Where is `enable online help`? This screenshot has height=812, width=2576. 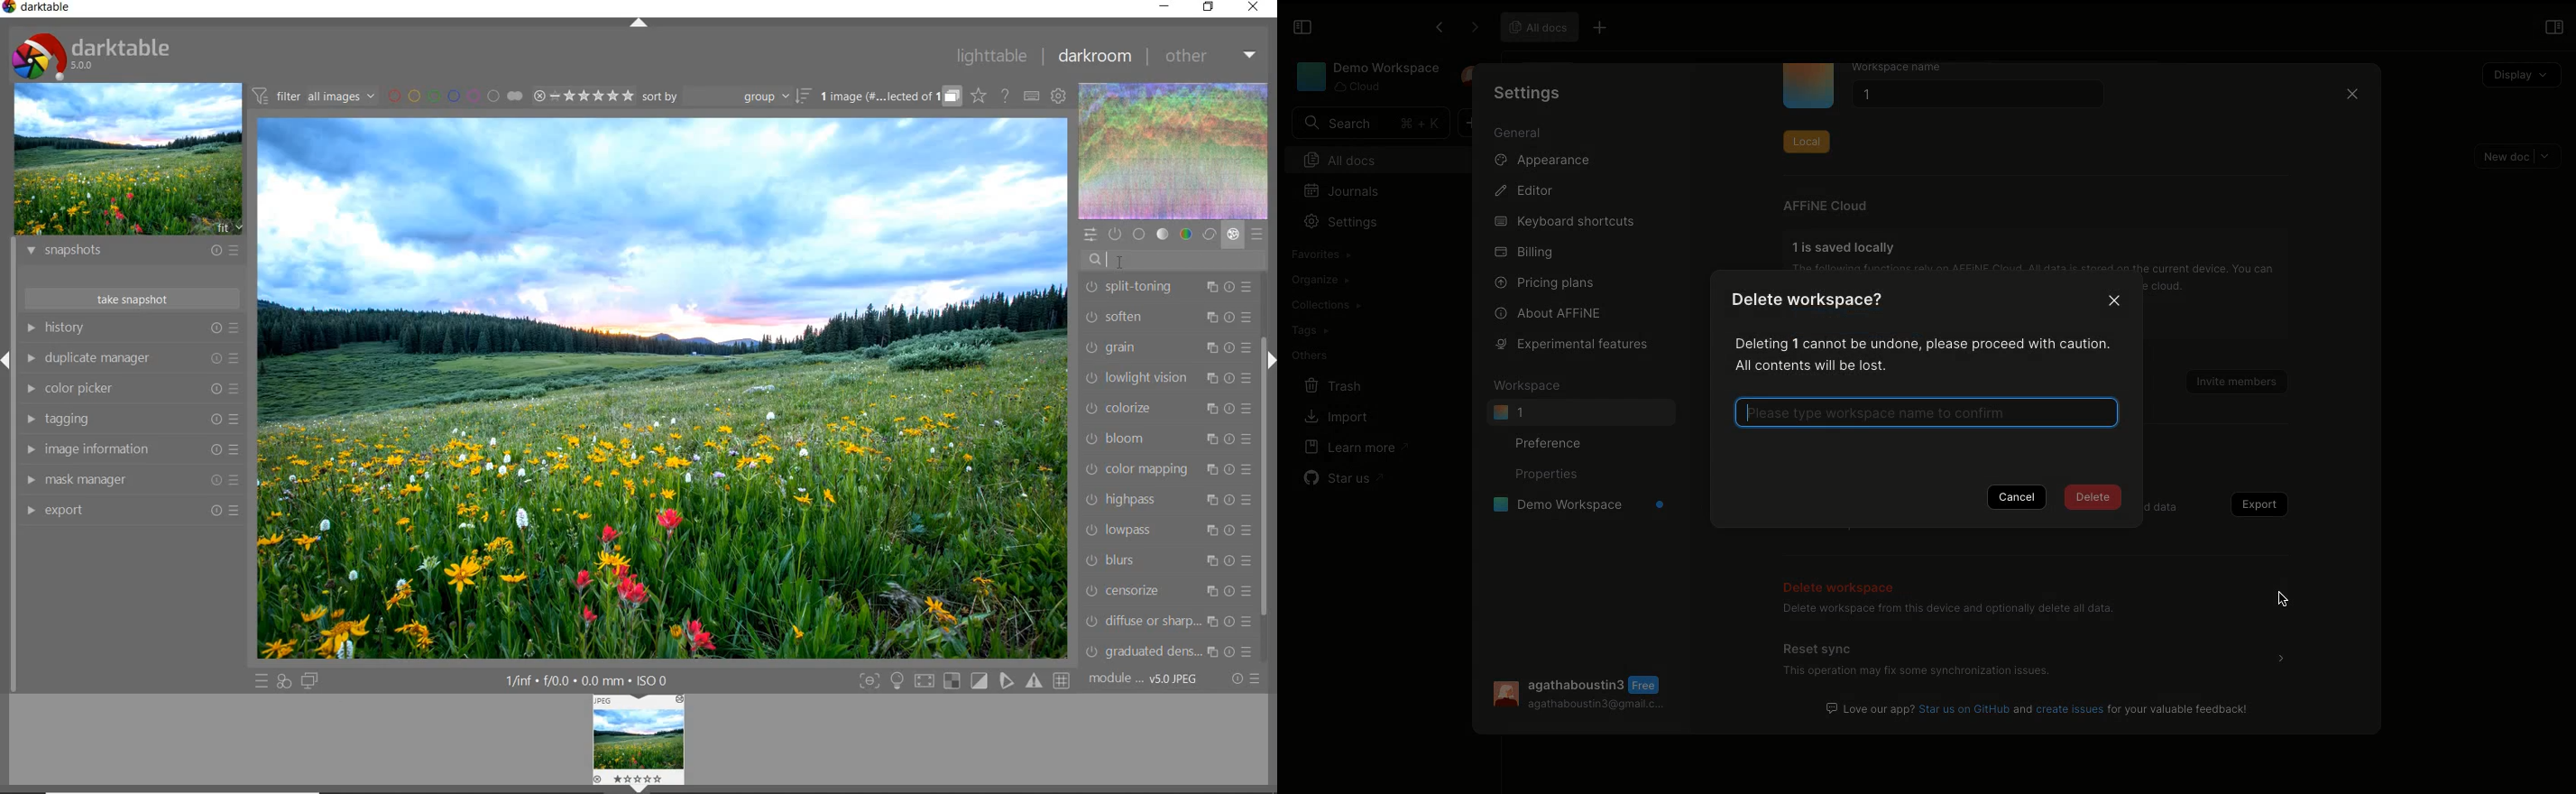
enable online help is located at coordinates (1006, 97).